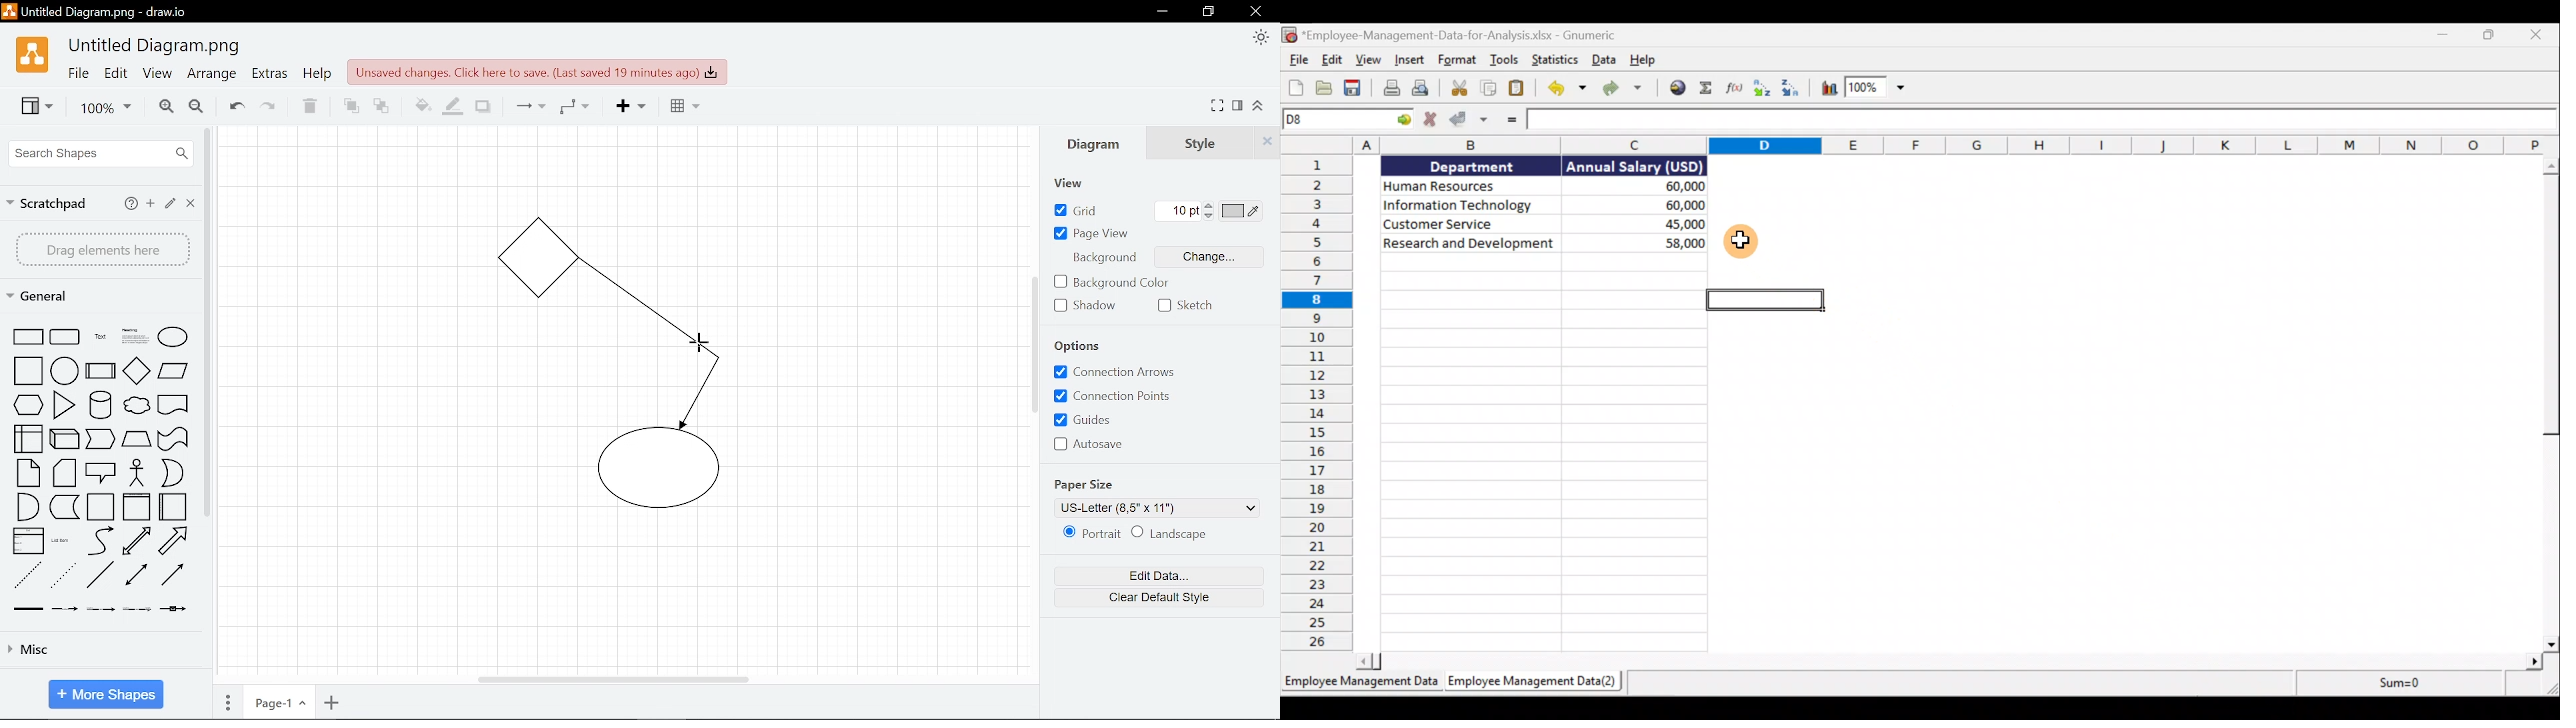  I want to click on shape, so click(64, 405).